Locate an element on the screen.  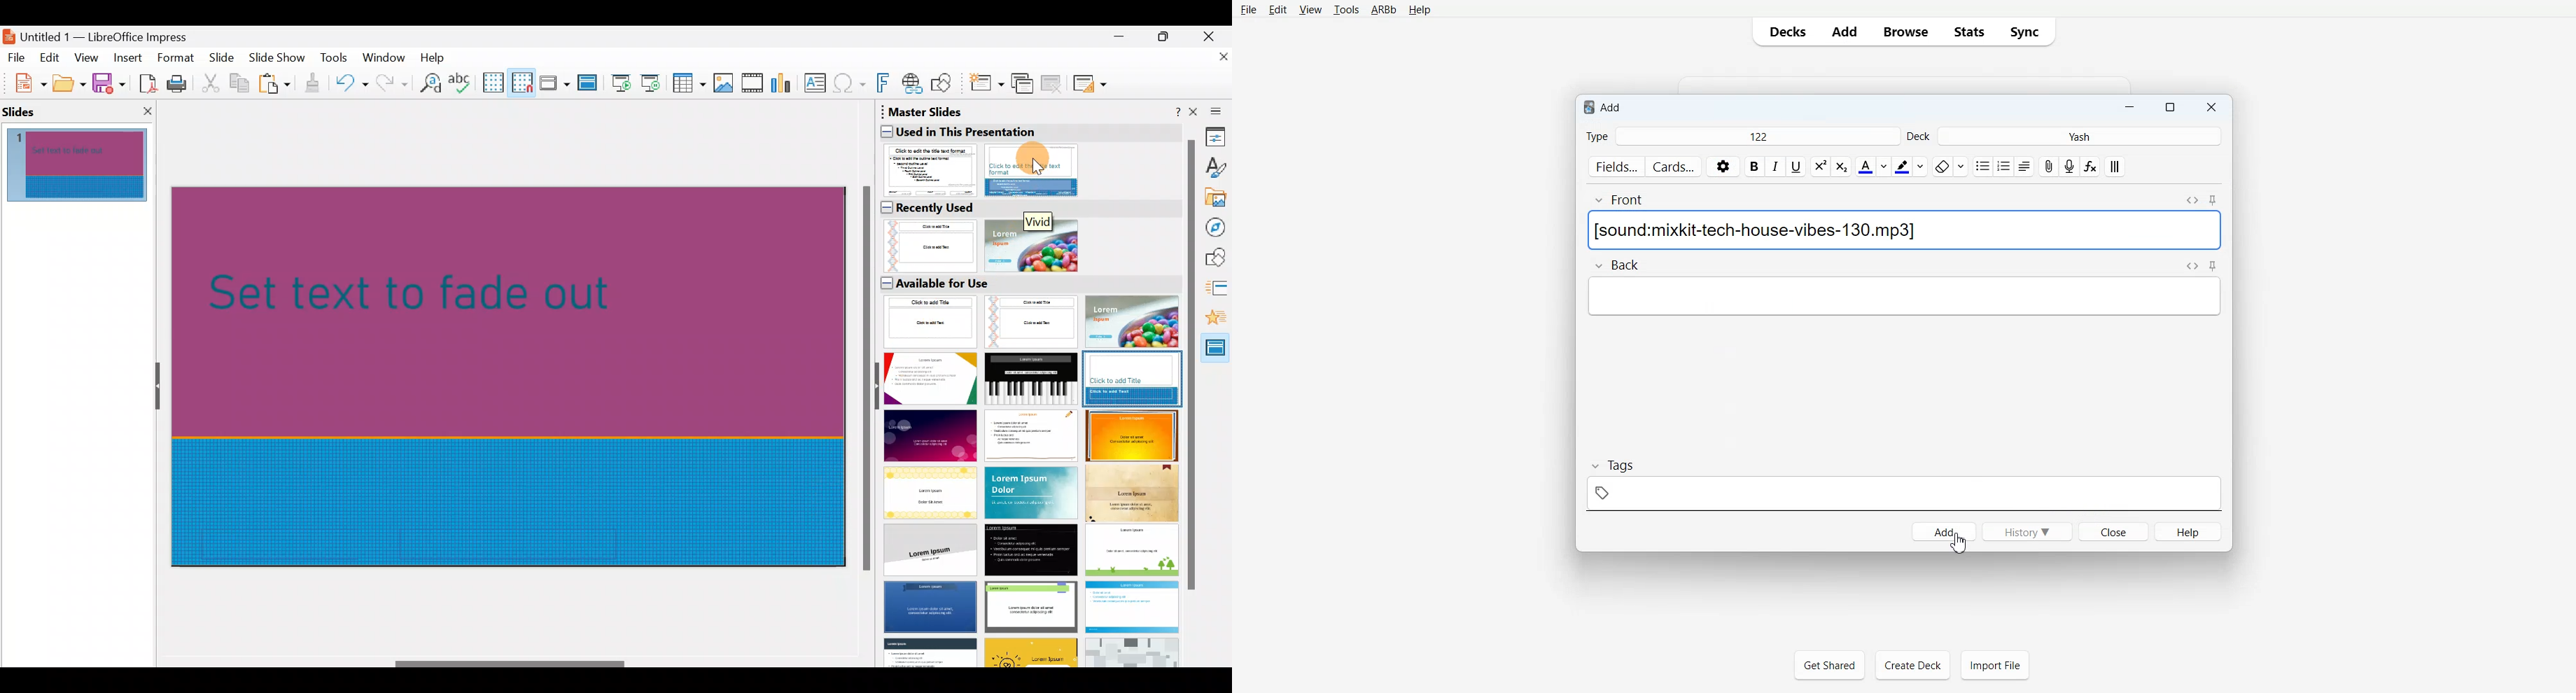
Decks is located at coordinates (1785, 31).